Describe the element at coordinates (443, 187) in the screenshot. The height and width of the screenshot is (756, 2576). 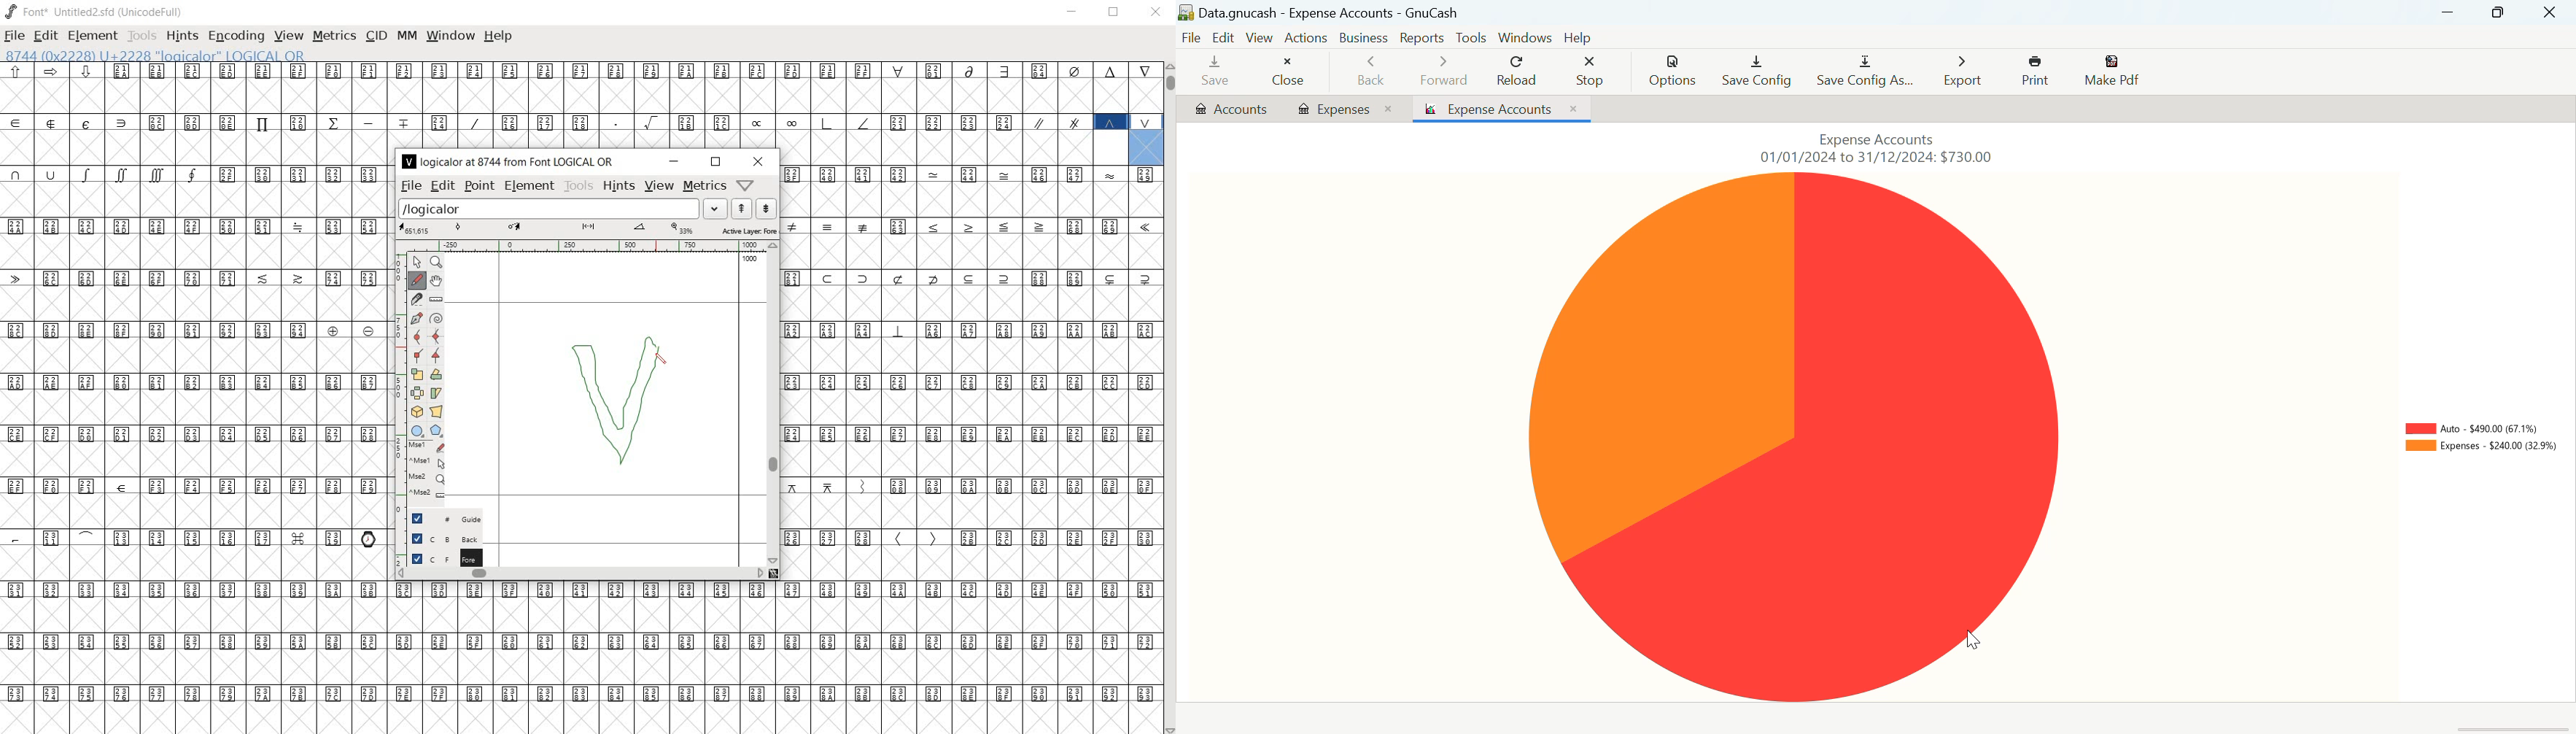
I see `edit` at that location.